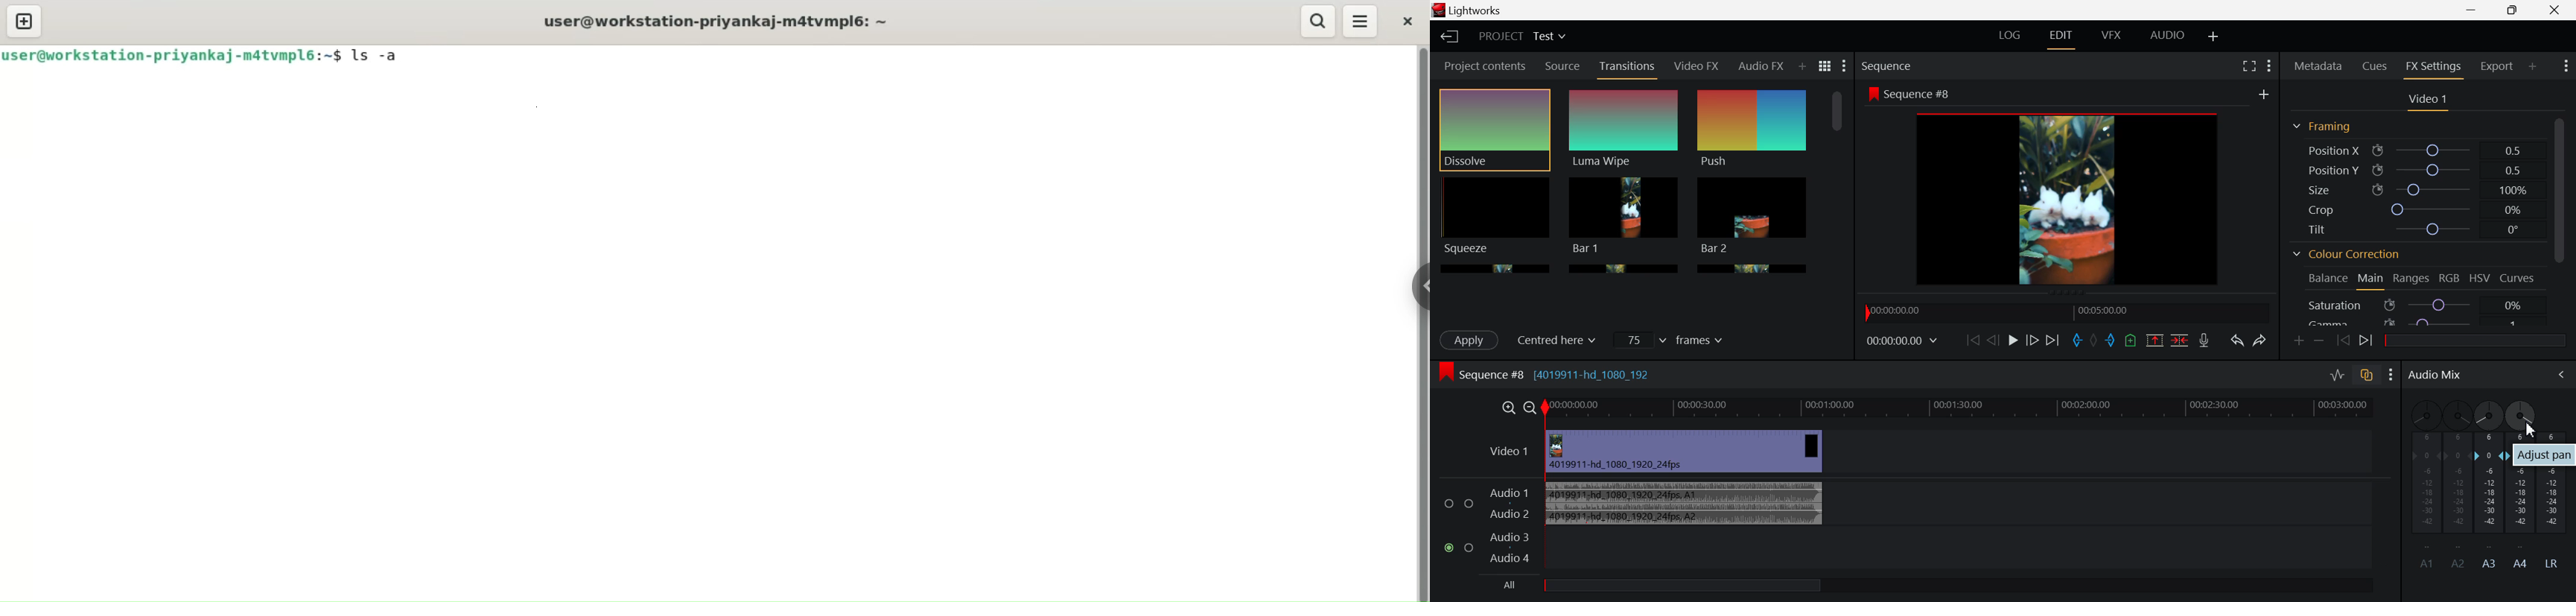  I want to click on Curves, so click(2516, 278).